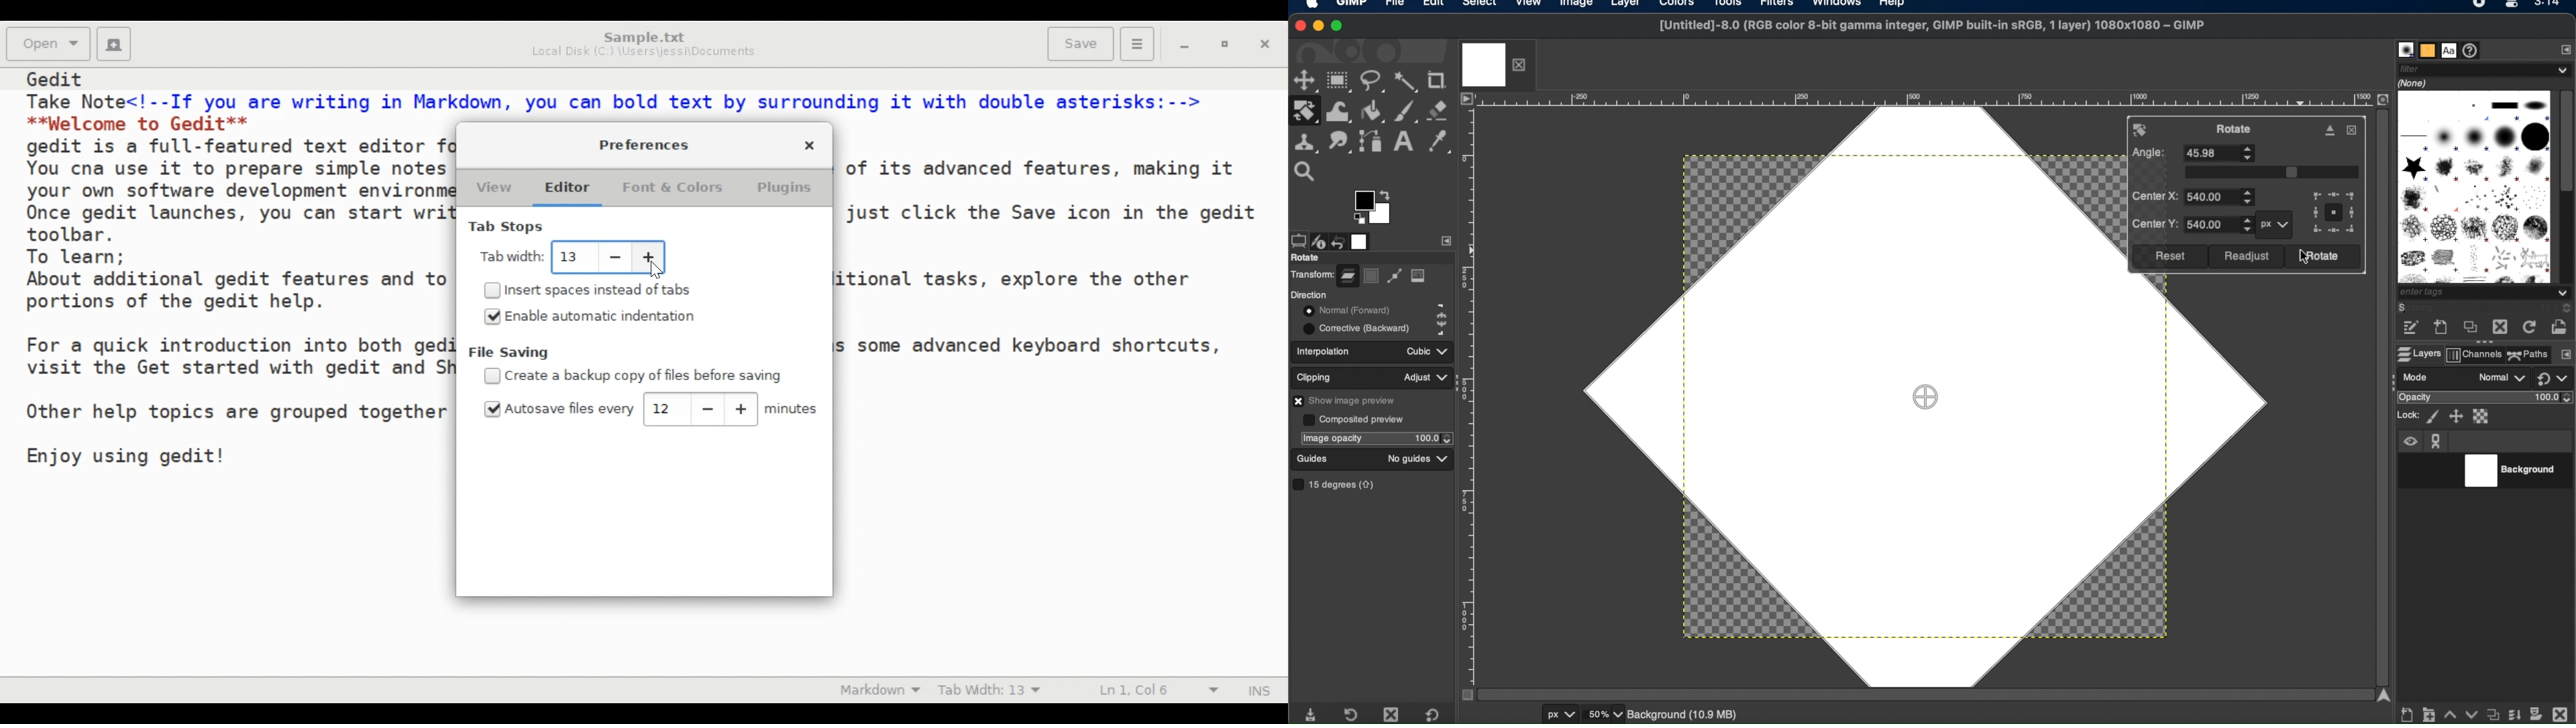 Image resolution: width=2576 pixels, height=728 pixels. Describe the element at coordinates (2450, 50) in the screenshot. I see `fonts` at that location.